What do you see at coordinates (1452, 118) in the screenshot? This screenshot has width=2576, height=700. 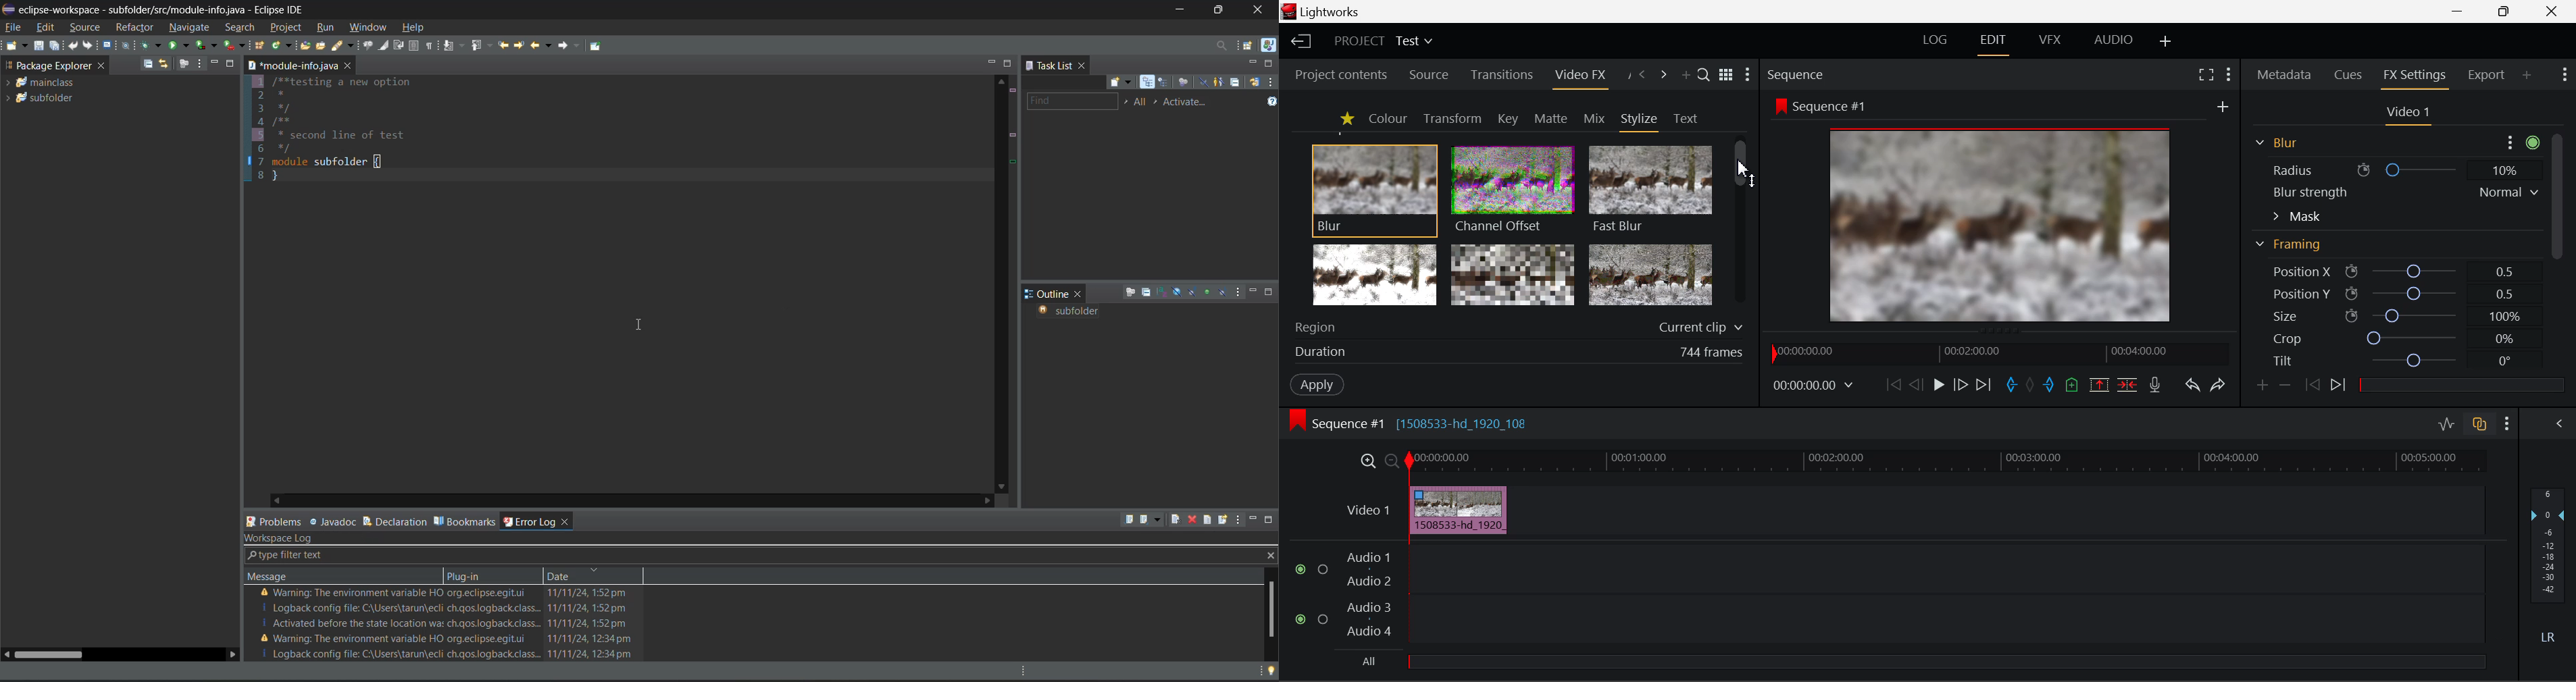 I see `Transform` at bounding box center [1452, 118].